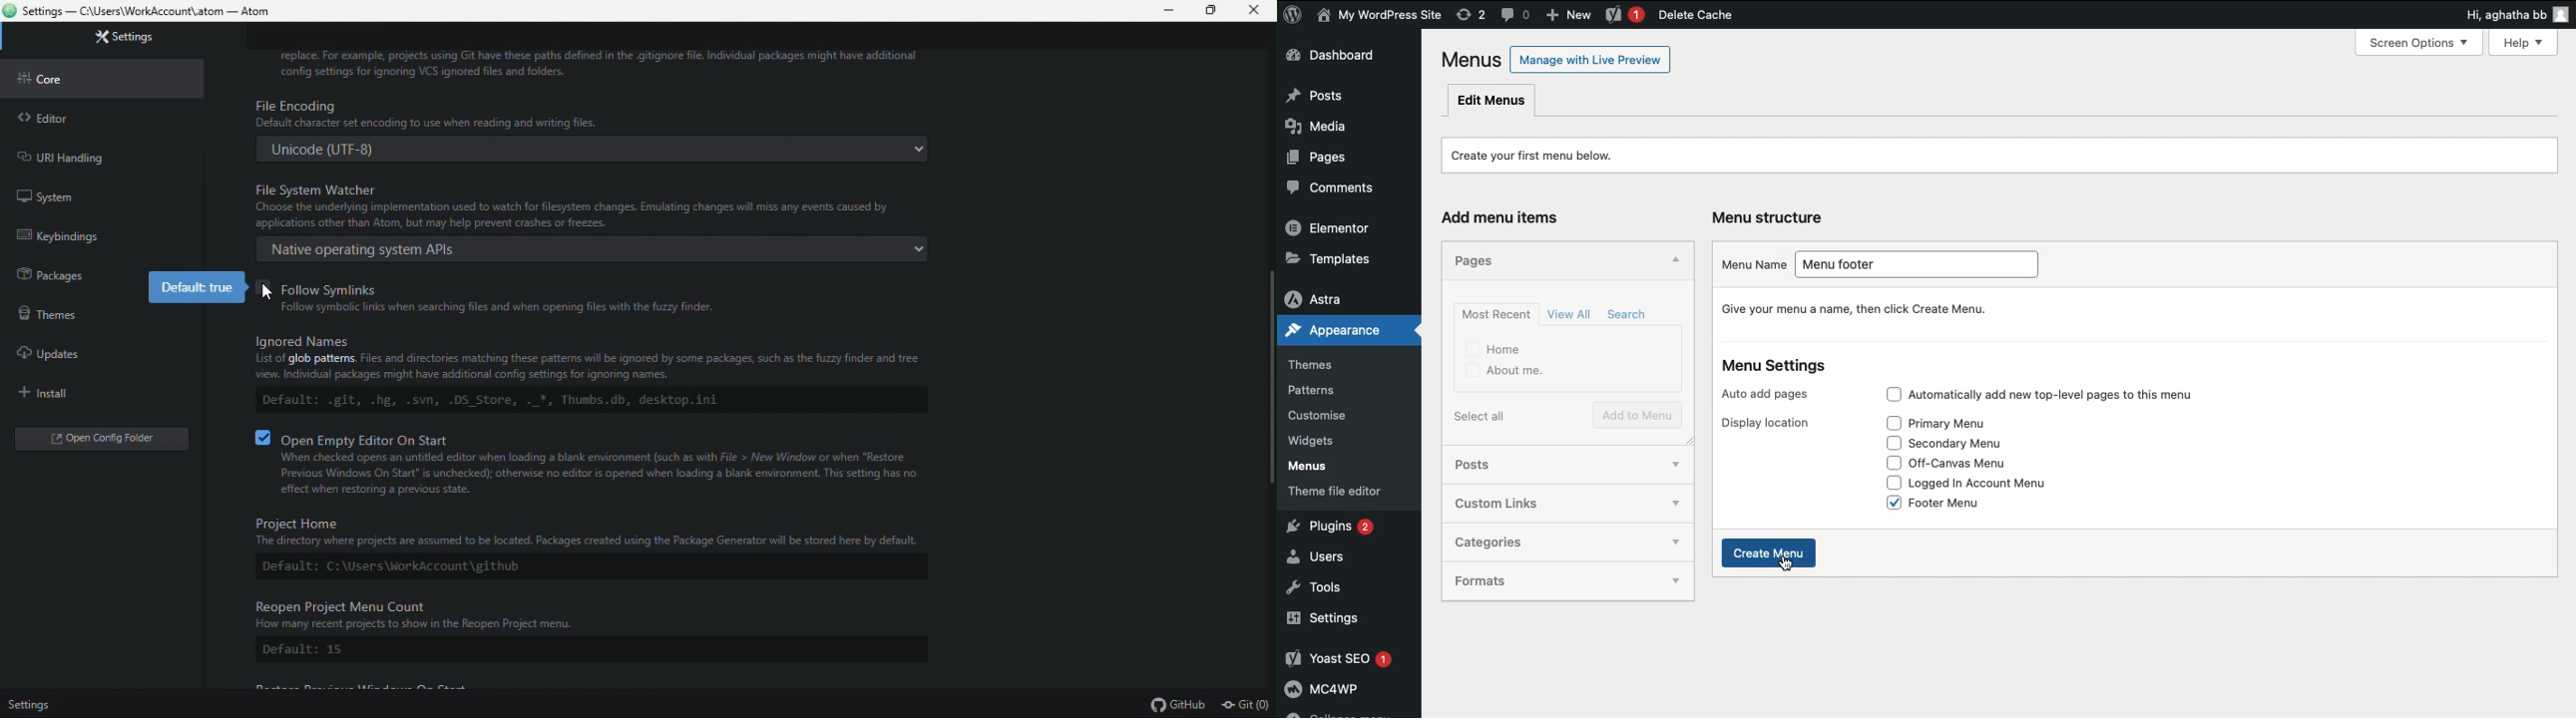 The width and height of the screenshot is (2576, 728). What do you see at coordinates (1316, 161) in the screenshot?
I see `Pages` at bounding box center [1316, 161].